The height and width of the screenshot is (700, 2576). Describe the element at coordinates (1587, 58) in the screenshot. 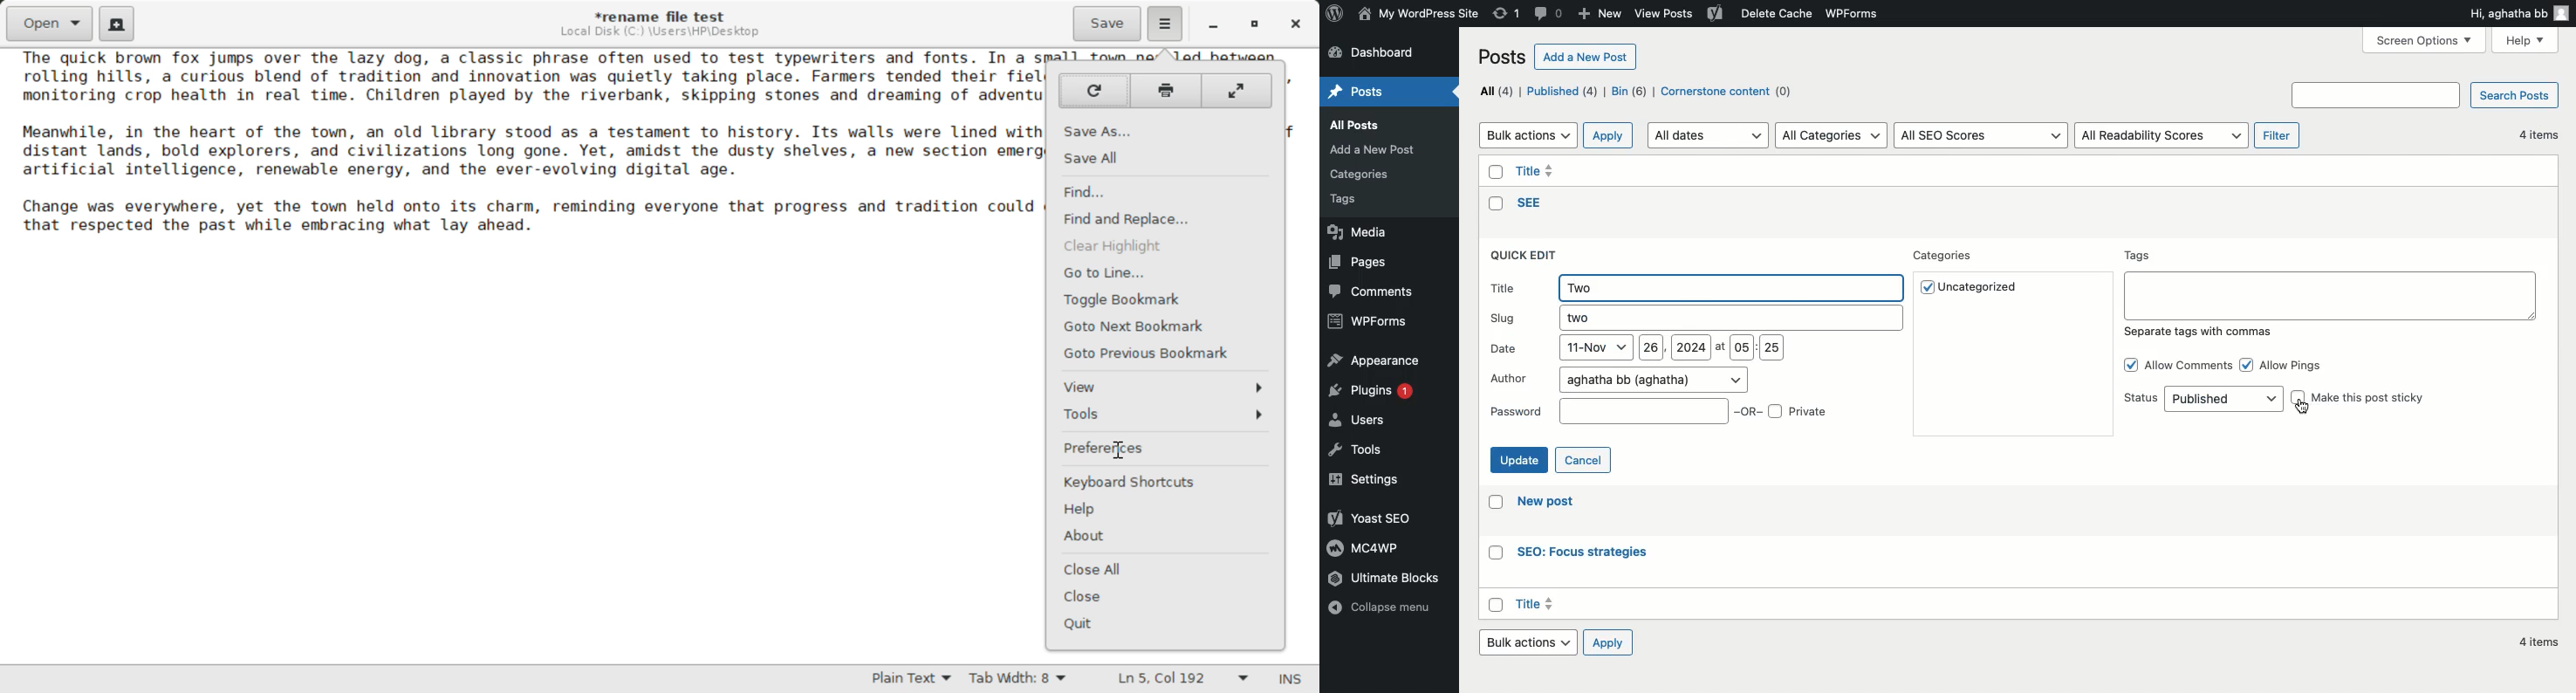

I see `Add a new post` at that location.